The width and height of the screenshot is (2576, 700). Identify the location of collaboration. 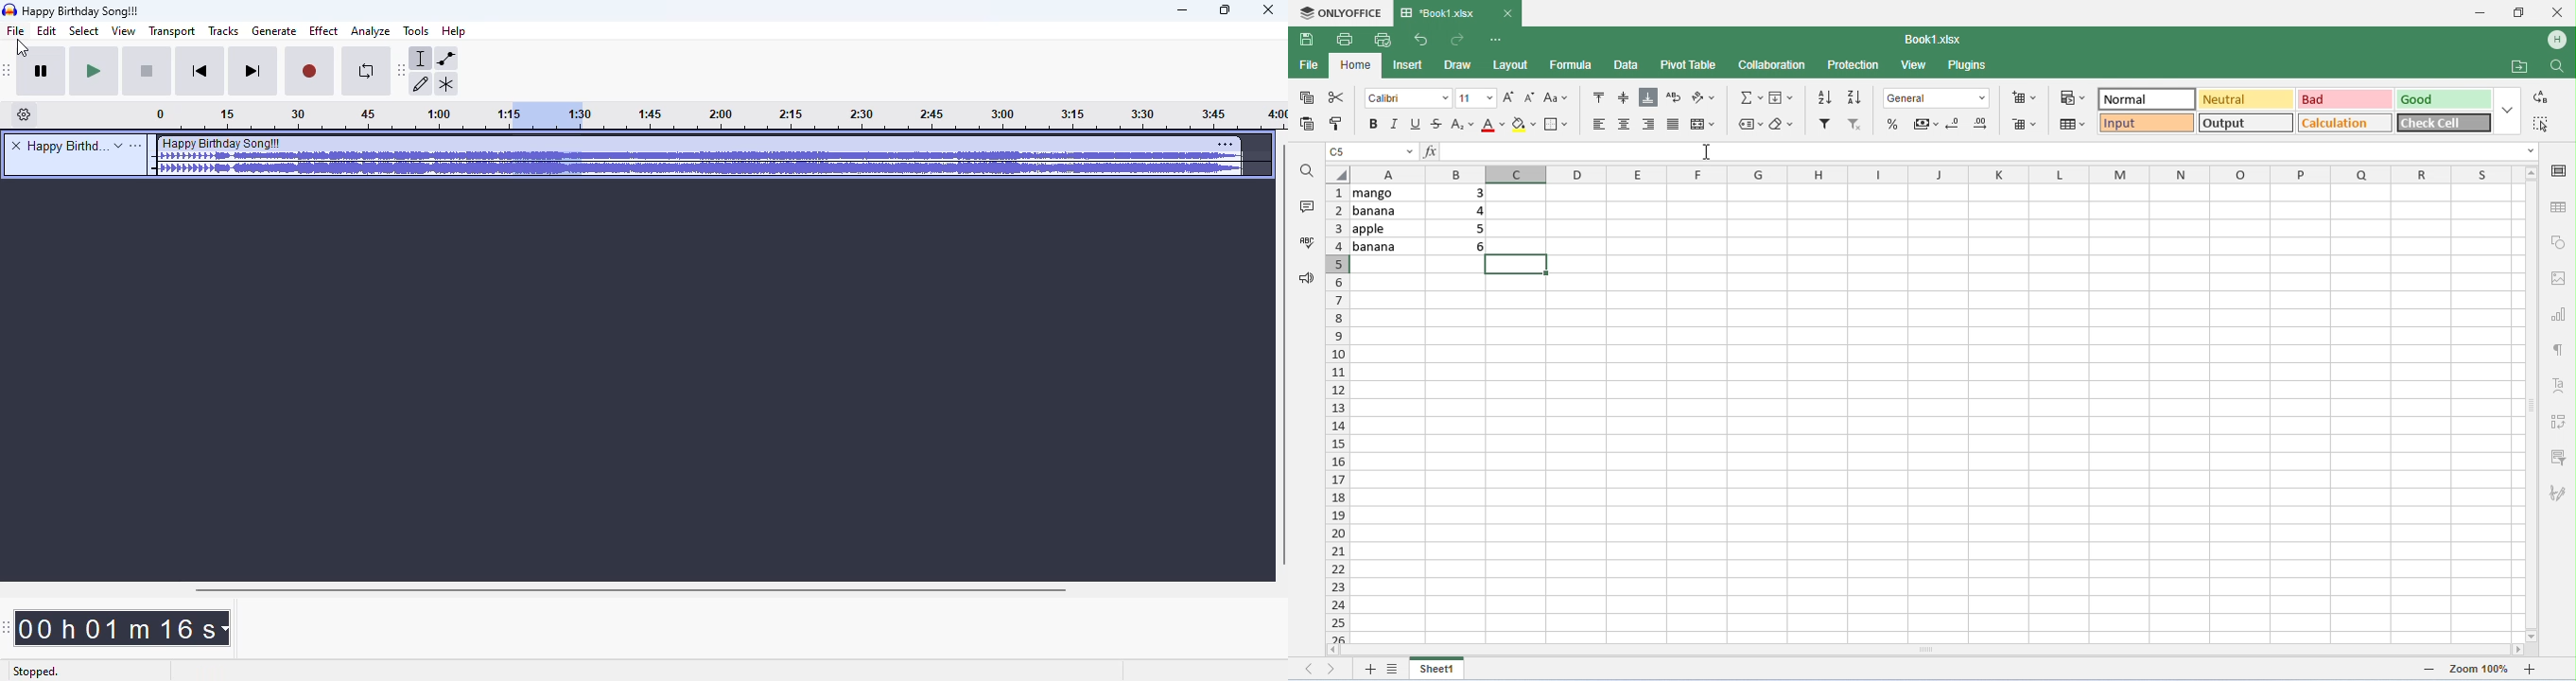
(1774, 65).